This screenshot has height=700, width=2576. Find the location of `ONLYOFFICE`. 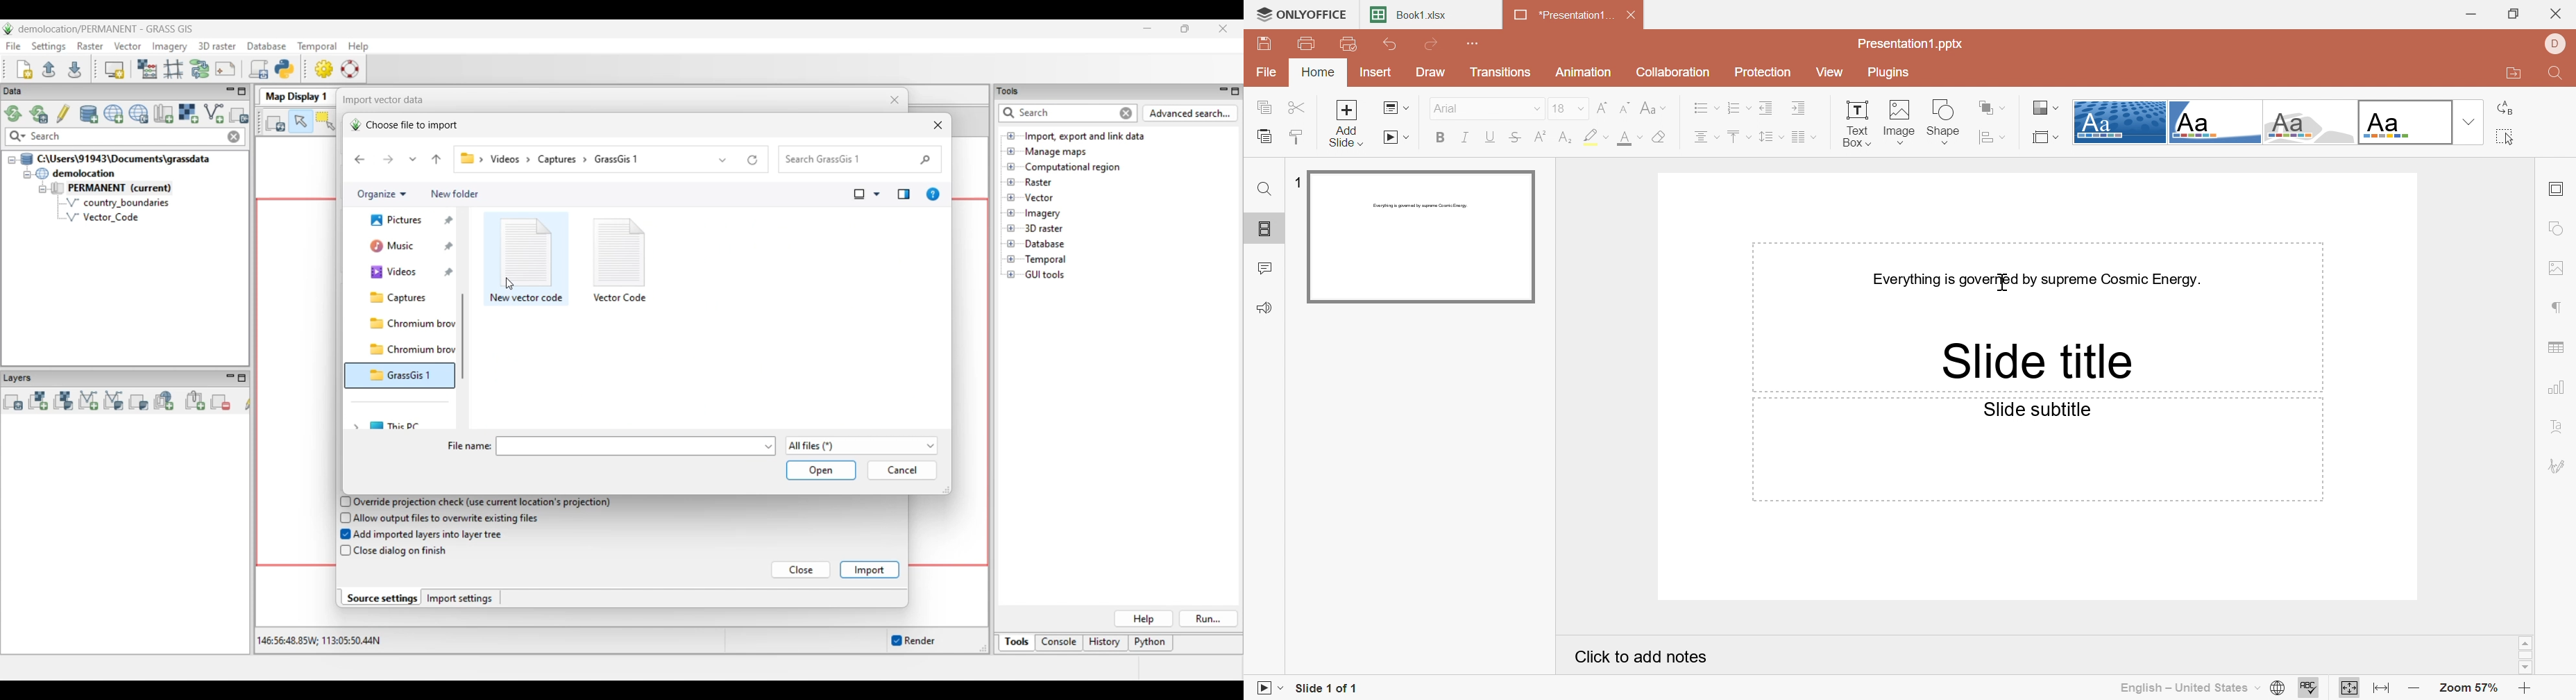

ONLYOFFICE is located at coordinates (1304, 15).